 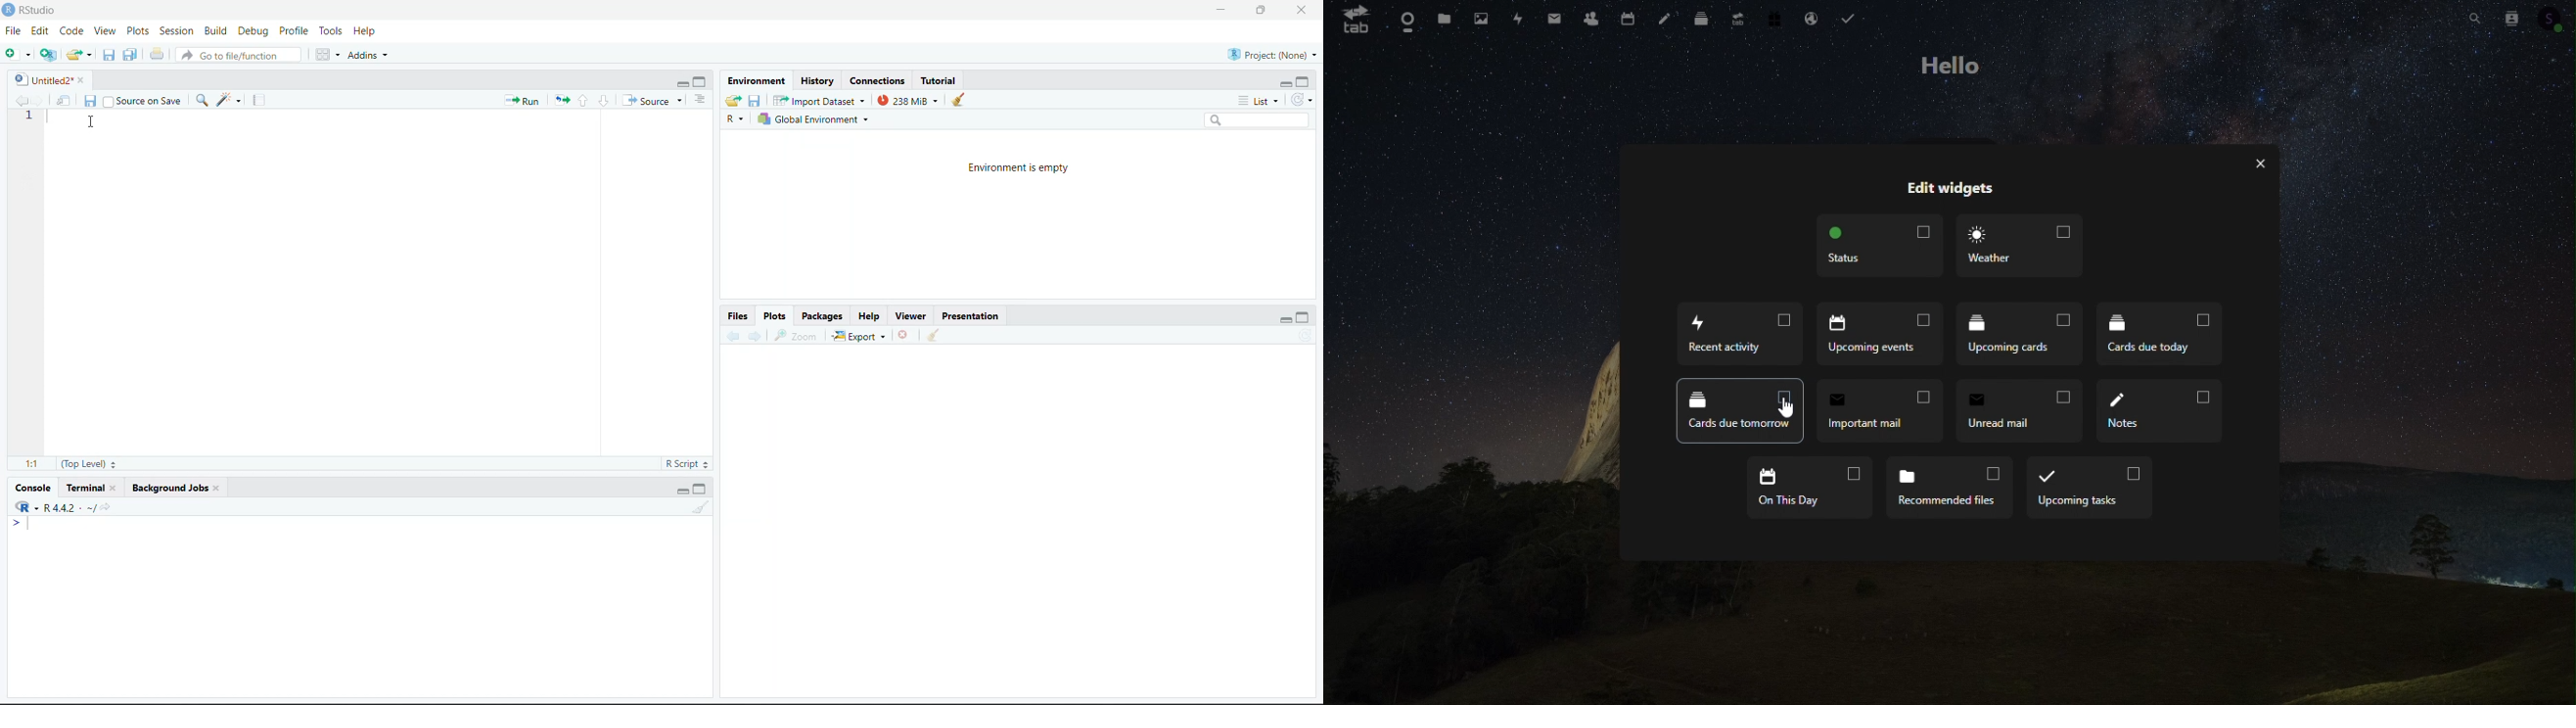 I want to click on Connections, so click(x=878, y=81).